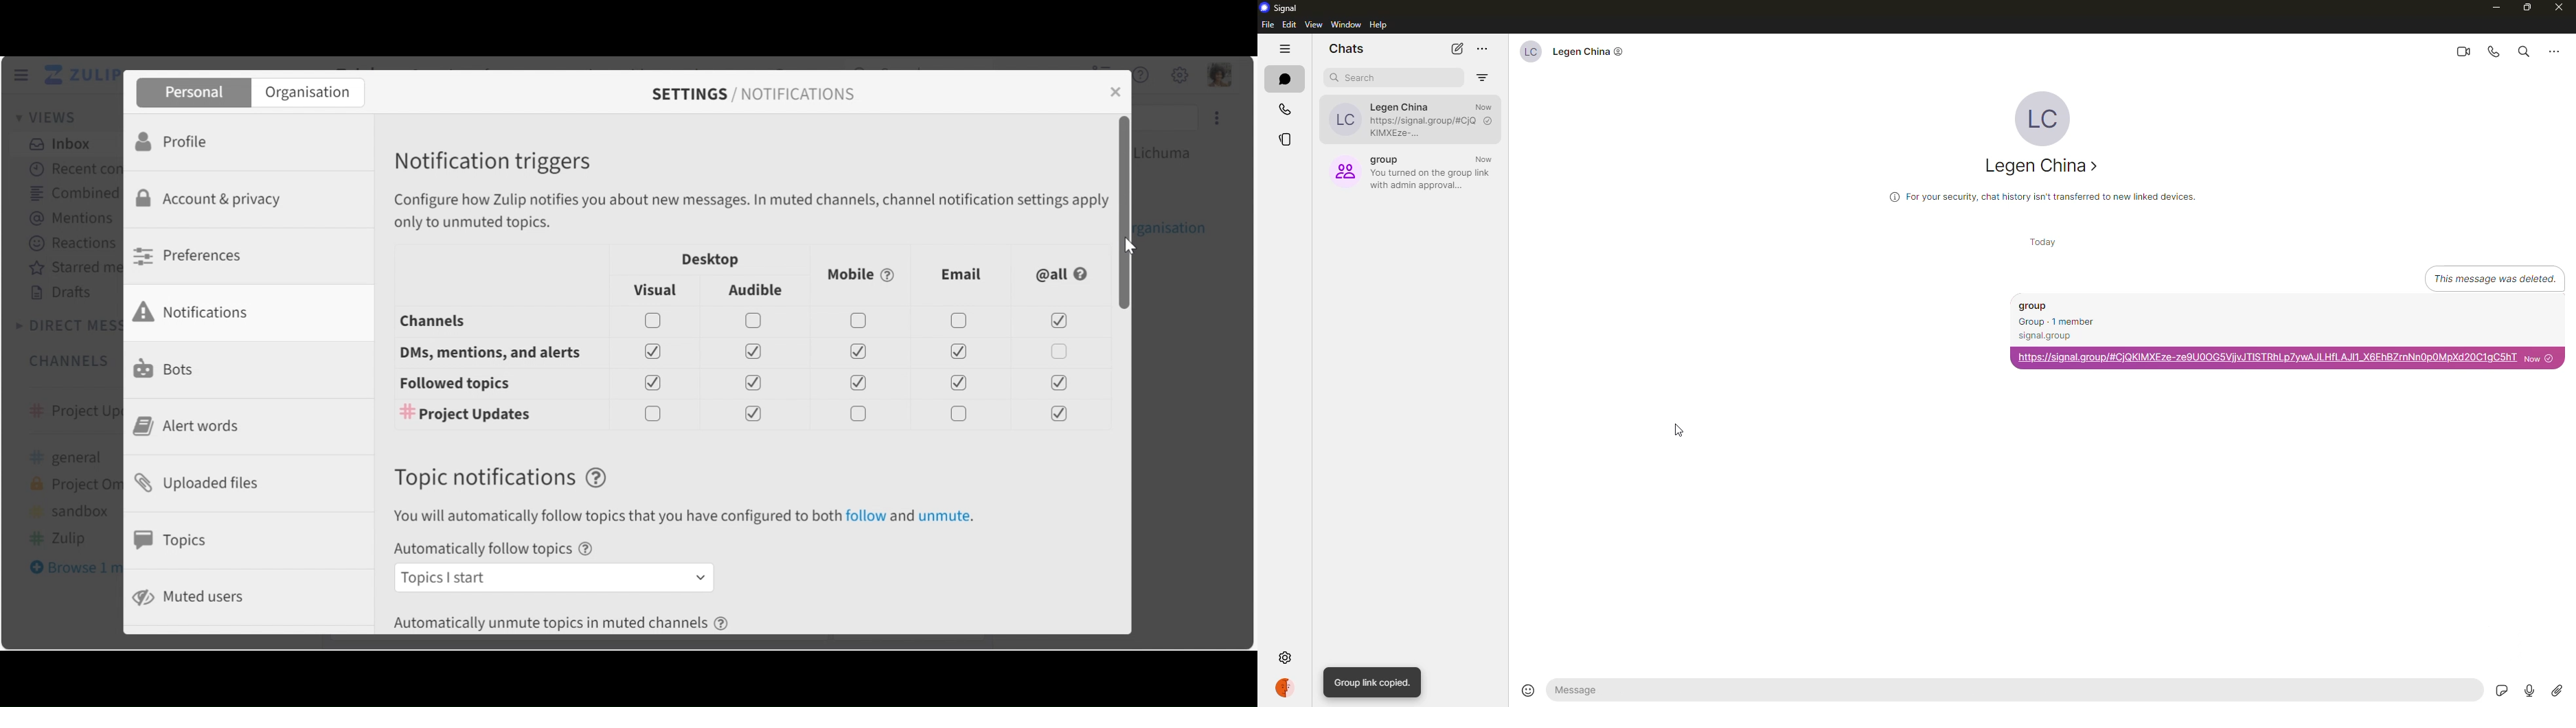 This screenshot has height=728, width=2576. Describe the element at coordinates (496, 162) in the screenshot. I see `Notification triggers` at that location.